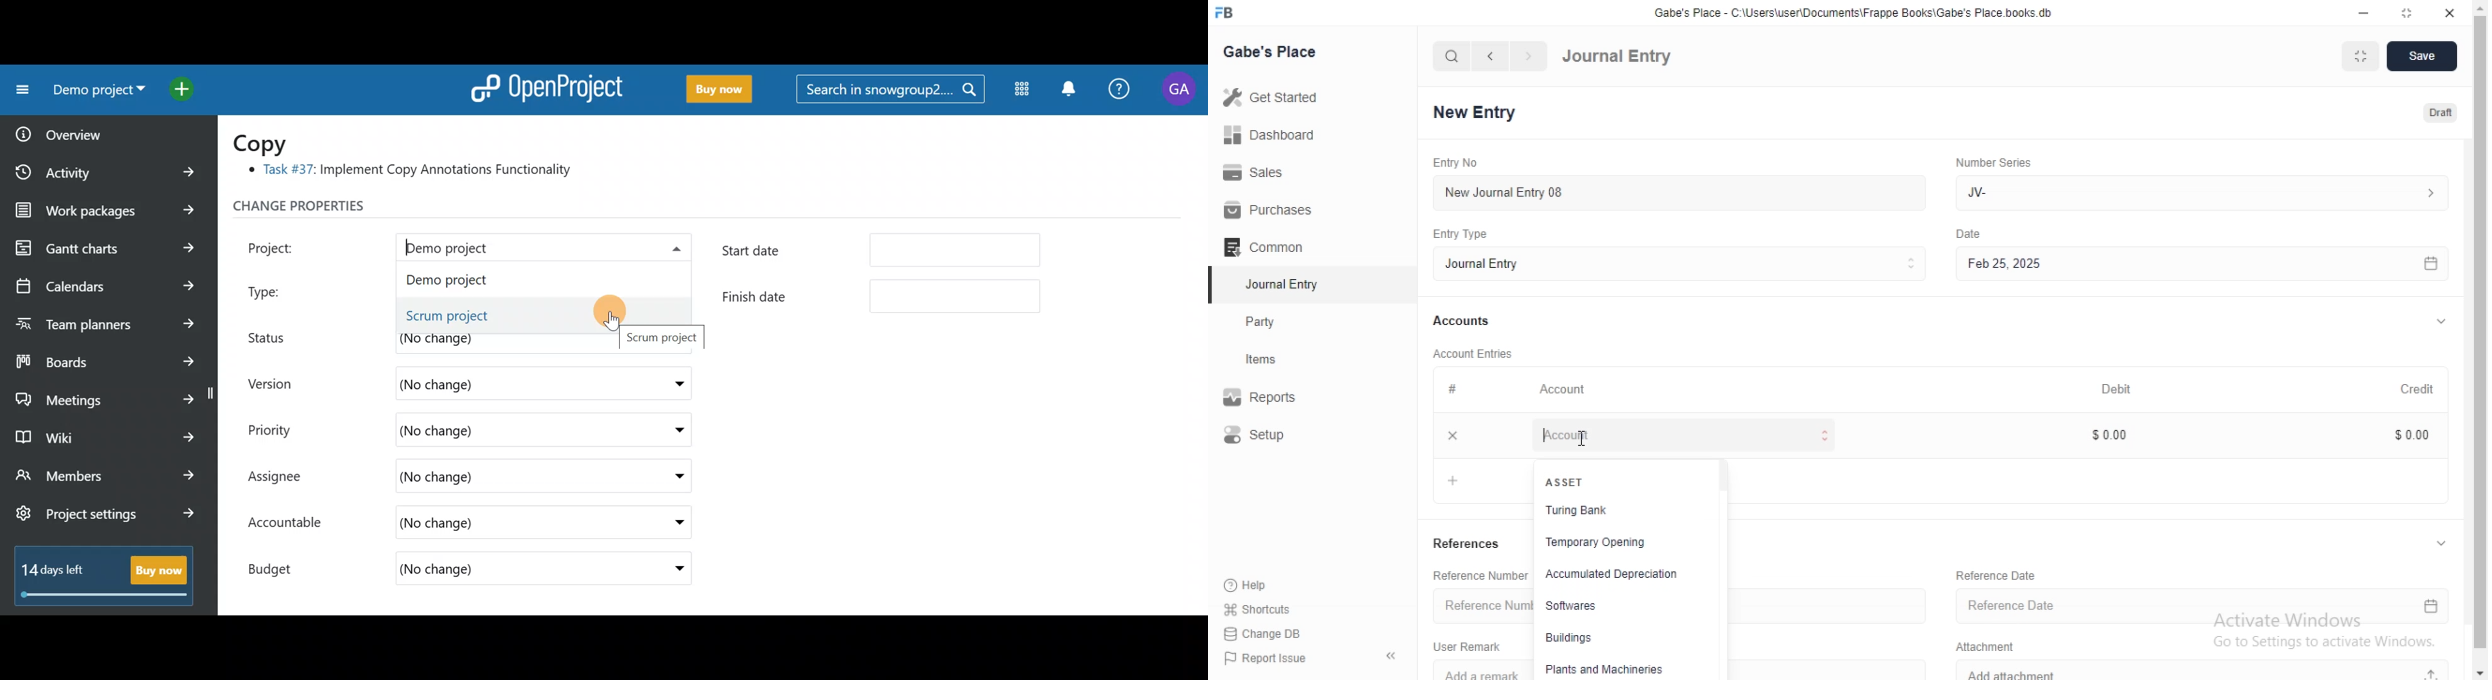  I want to click on selected, so click(1216, 286).